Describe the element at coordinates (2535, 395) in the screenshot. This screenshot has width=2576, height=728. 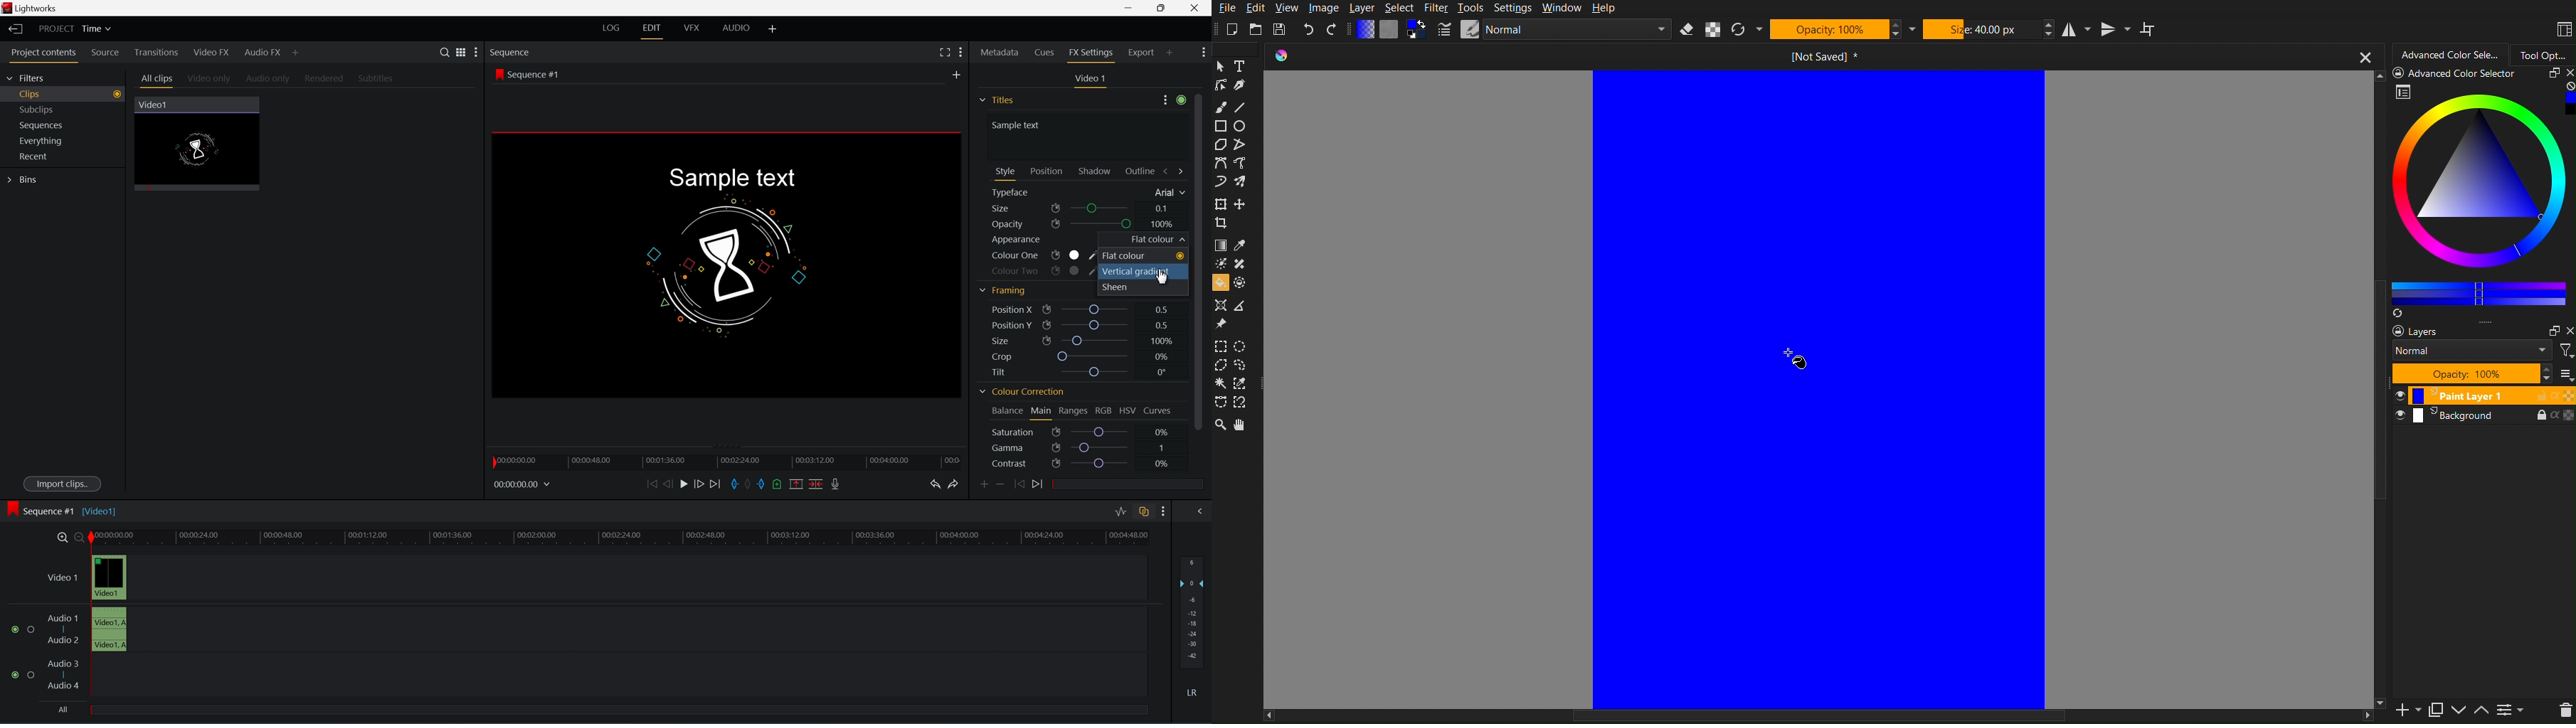
I see `lock` at that location.